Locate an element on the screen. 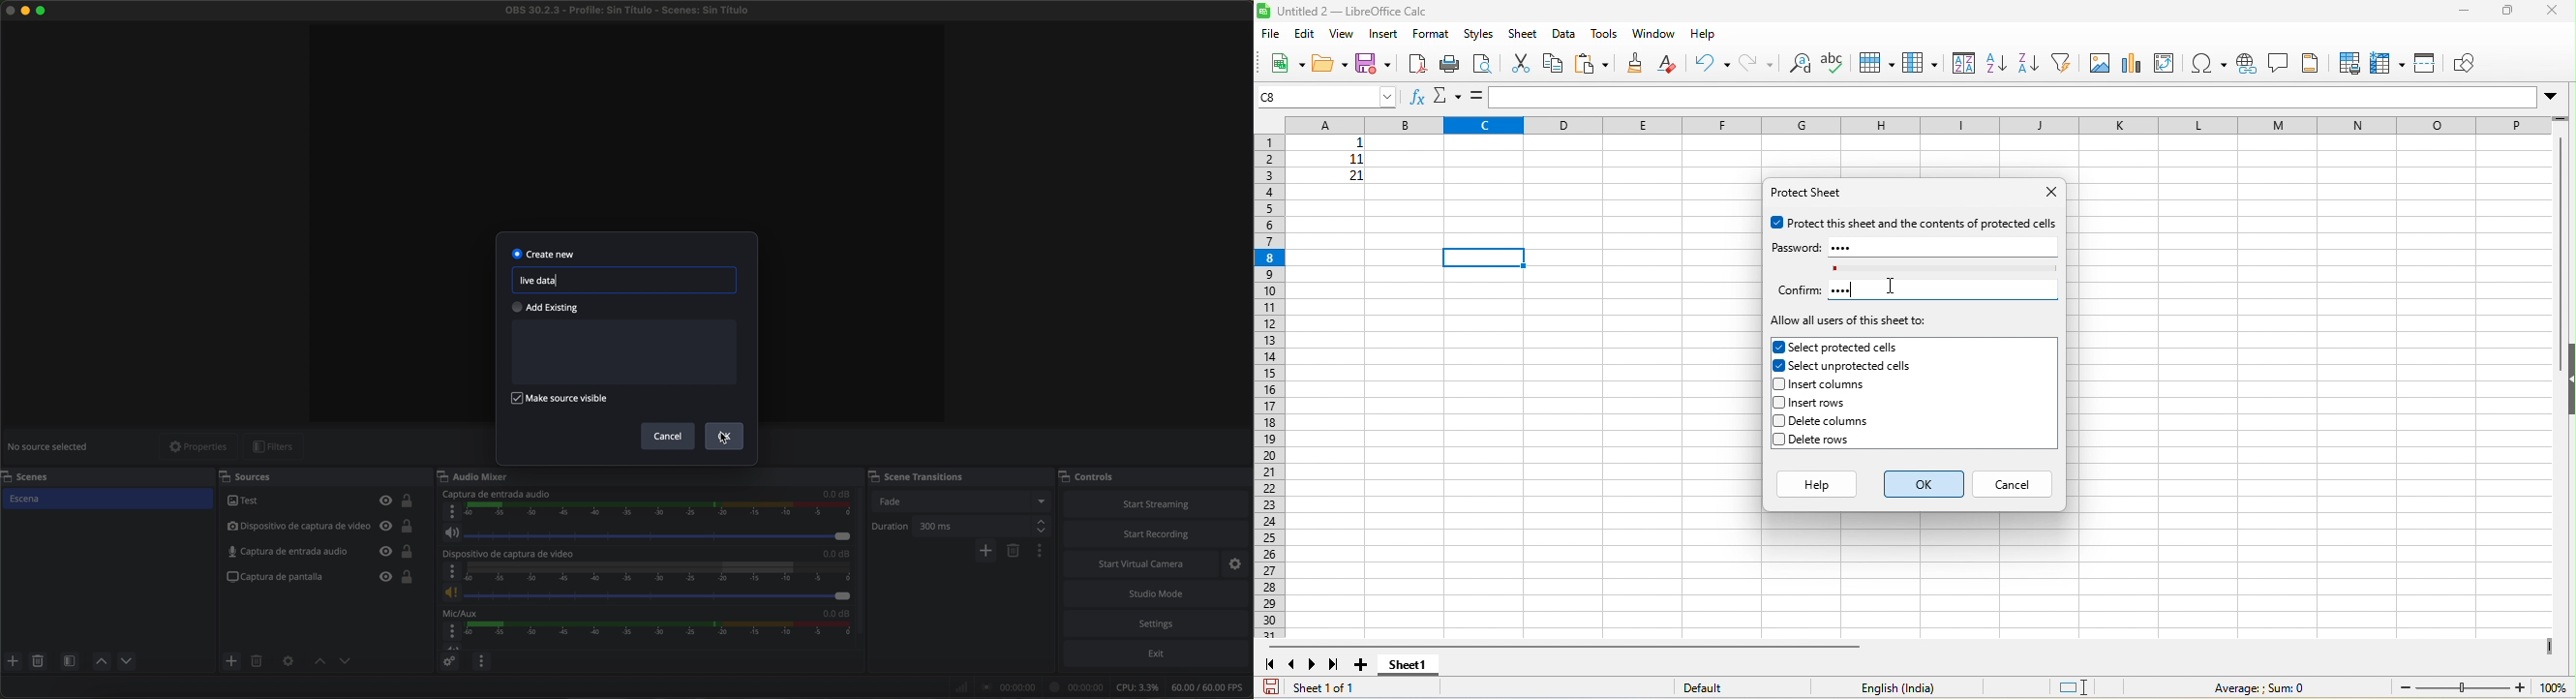  drag to view more columns is located at coordinates (2546, 645).